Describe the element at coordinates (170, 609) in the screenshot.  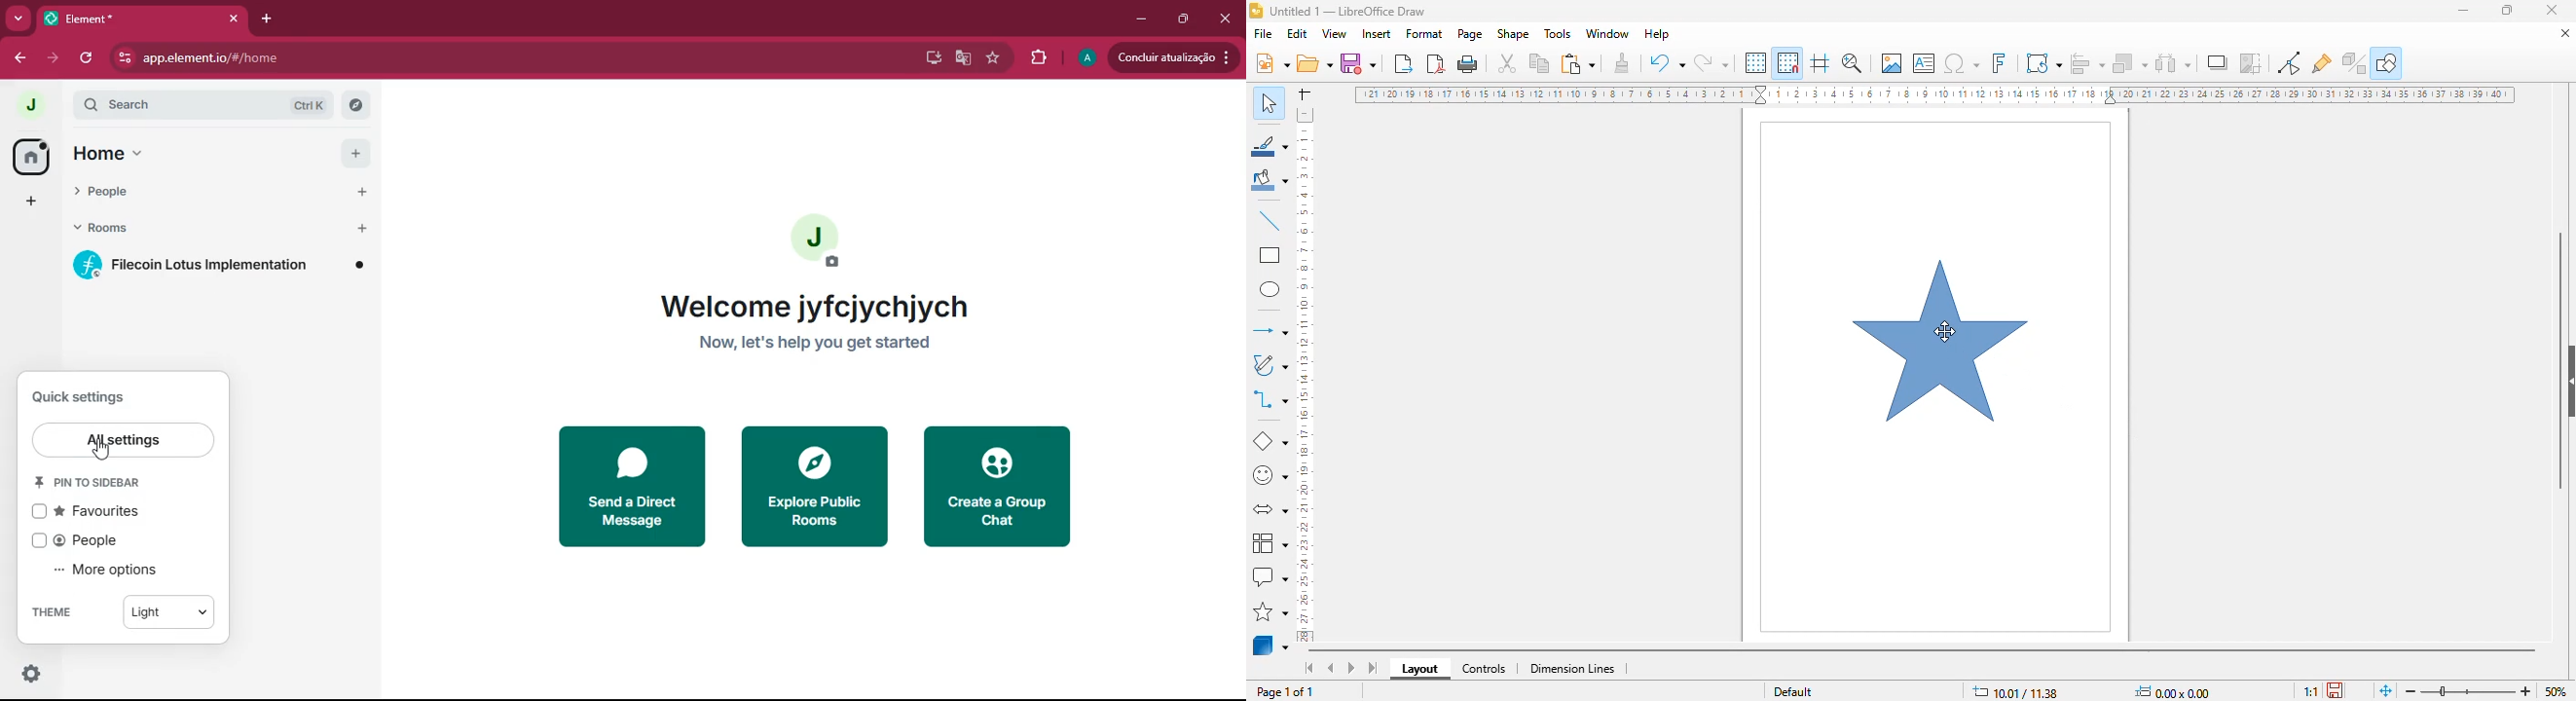
I see `theme` at that location.